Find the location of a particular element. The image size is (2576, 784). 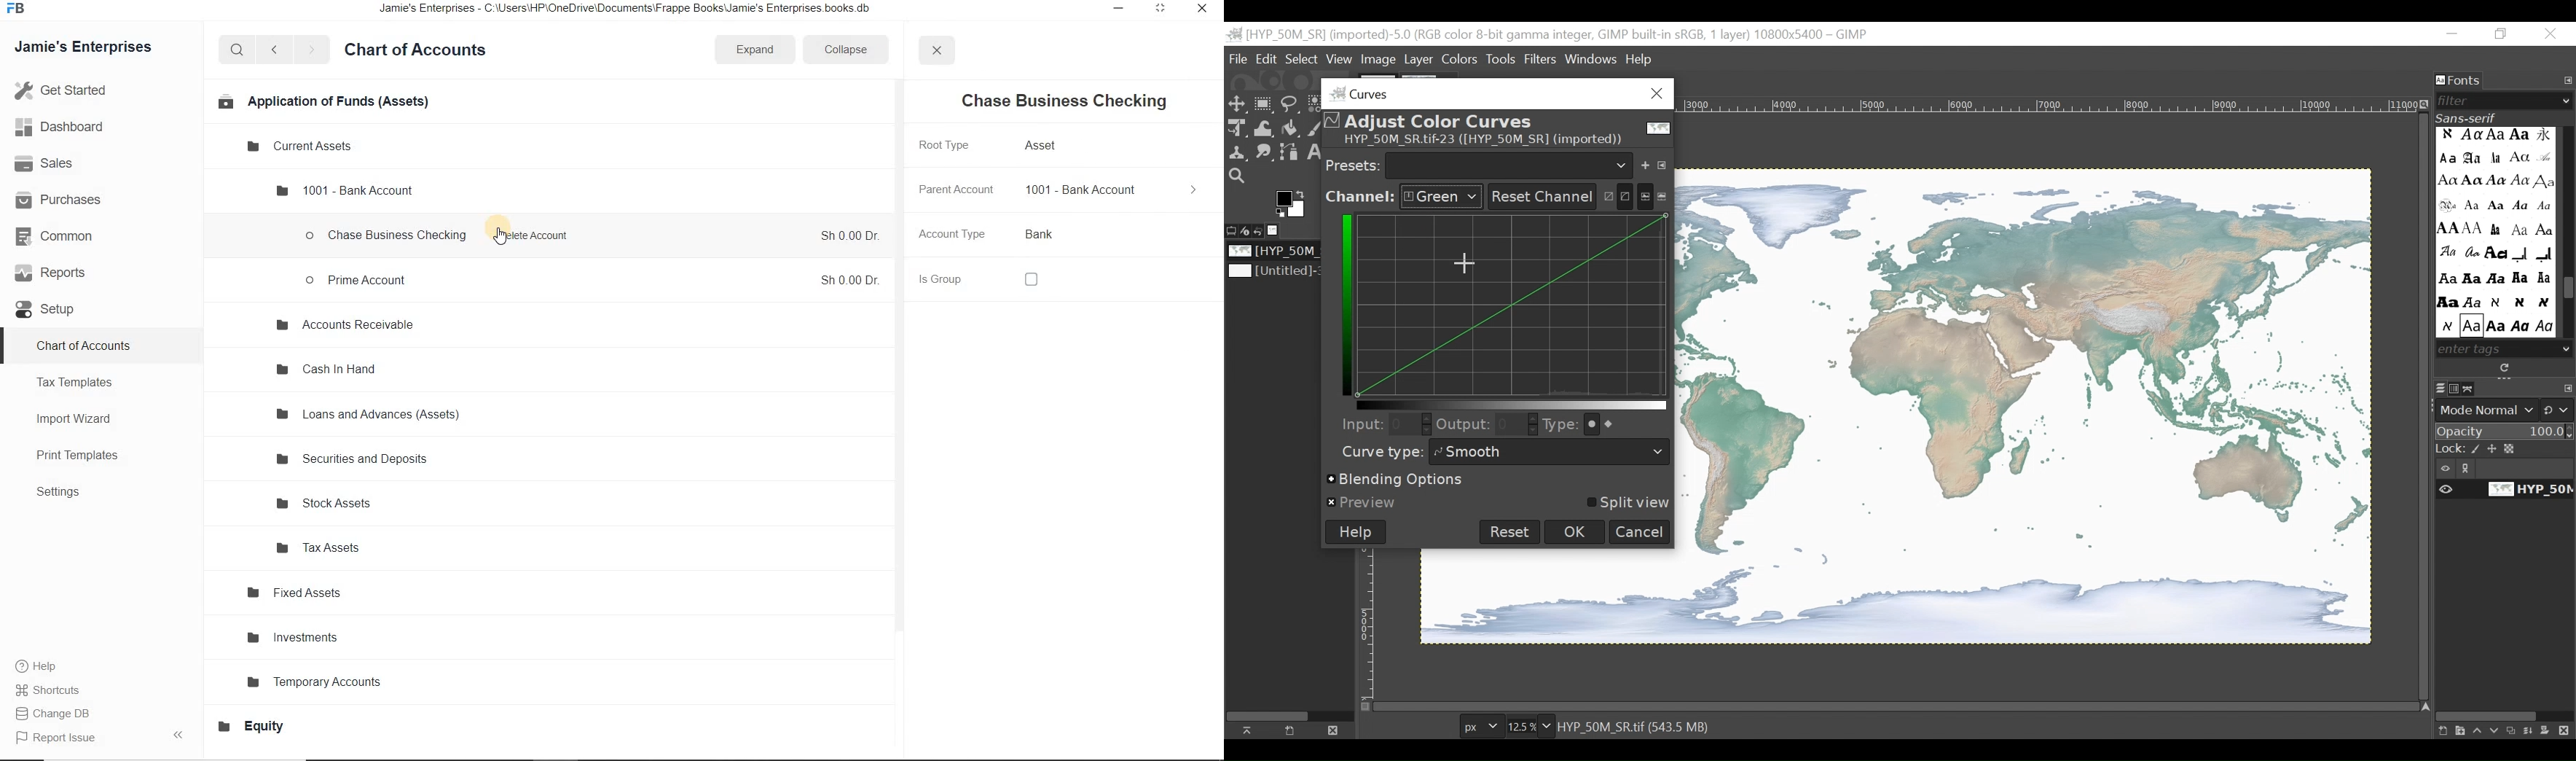

Pixels is located at coordinates (1480, 727).